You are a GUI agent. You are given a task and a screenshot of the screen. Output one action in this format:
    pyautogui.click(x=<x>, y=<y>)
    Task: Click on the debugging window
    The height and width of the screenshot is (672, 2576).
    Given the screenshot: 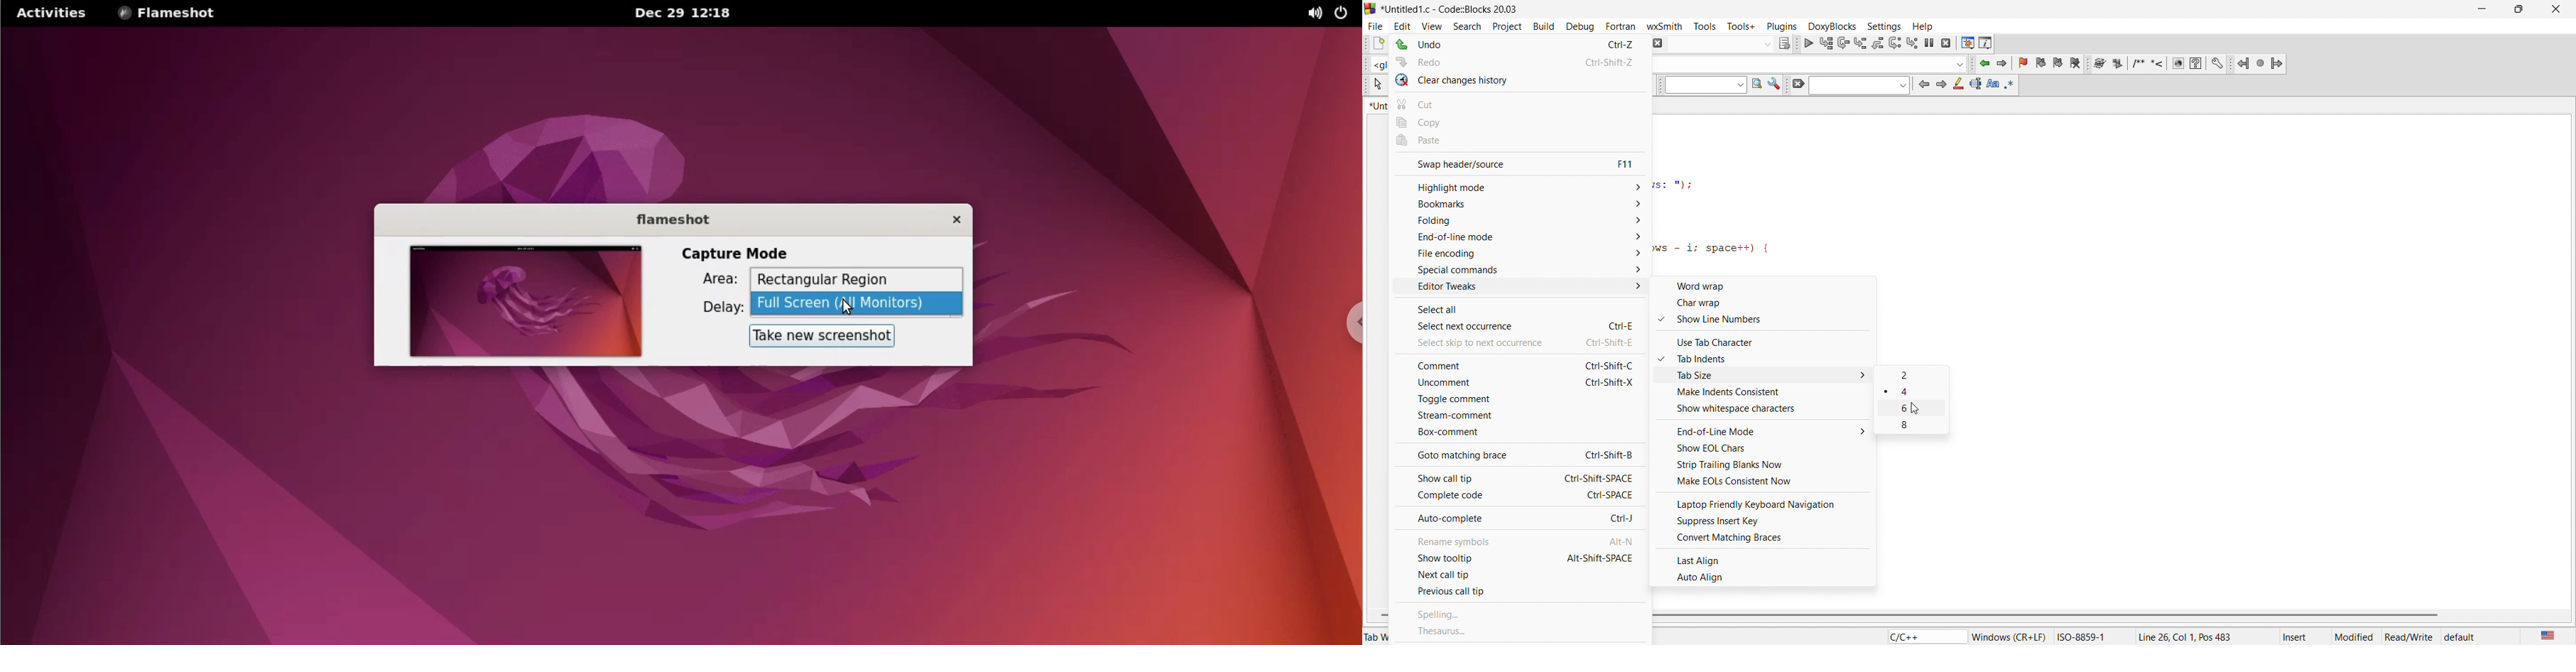 What is the action you would take?
    pyautogui.click(x=1964, y=42)
    